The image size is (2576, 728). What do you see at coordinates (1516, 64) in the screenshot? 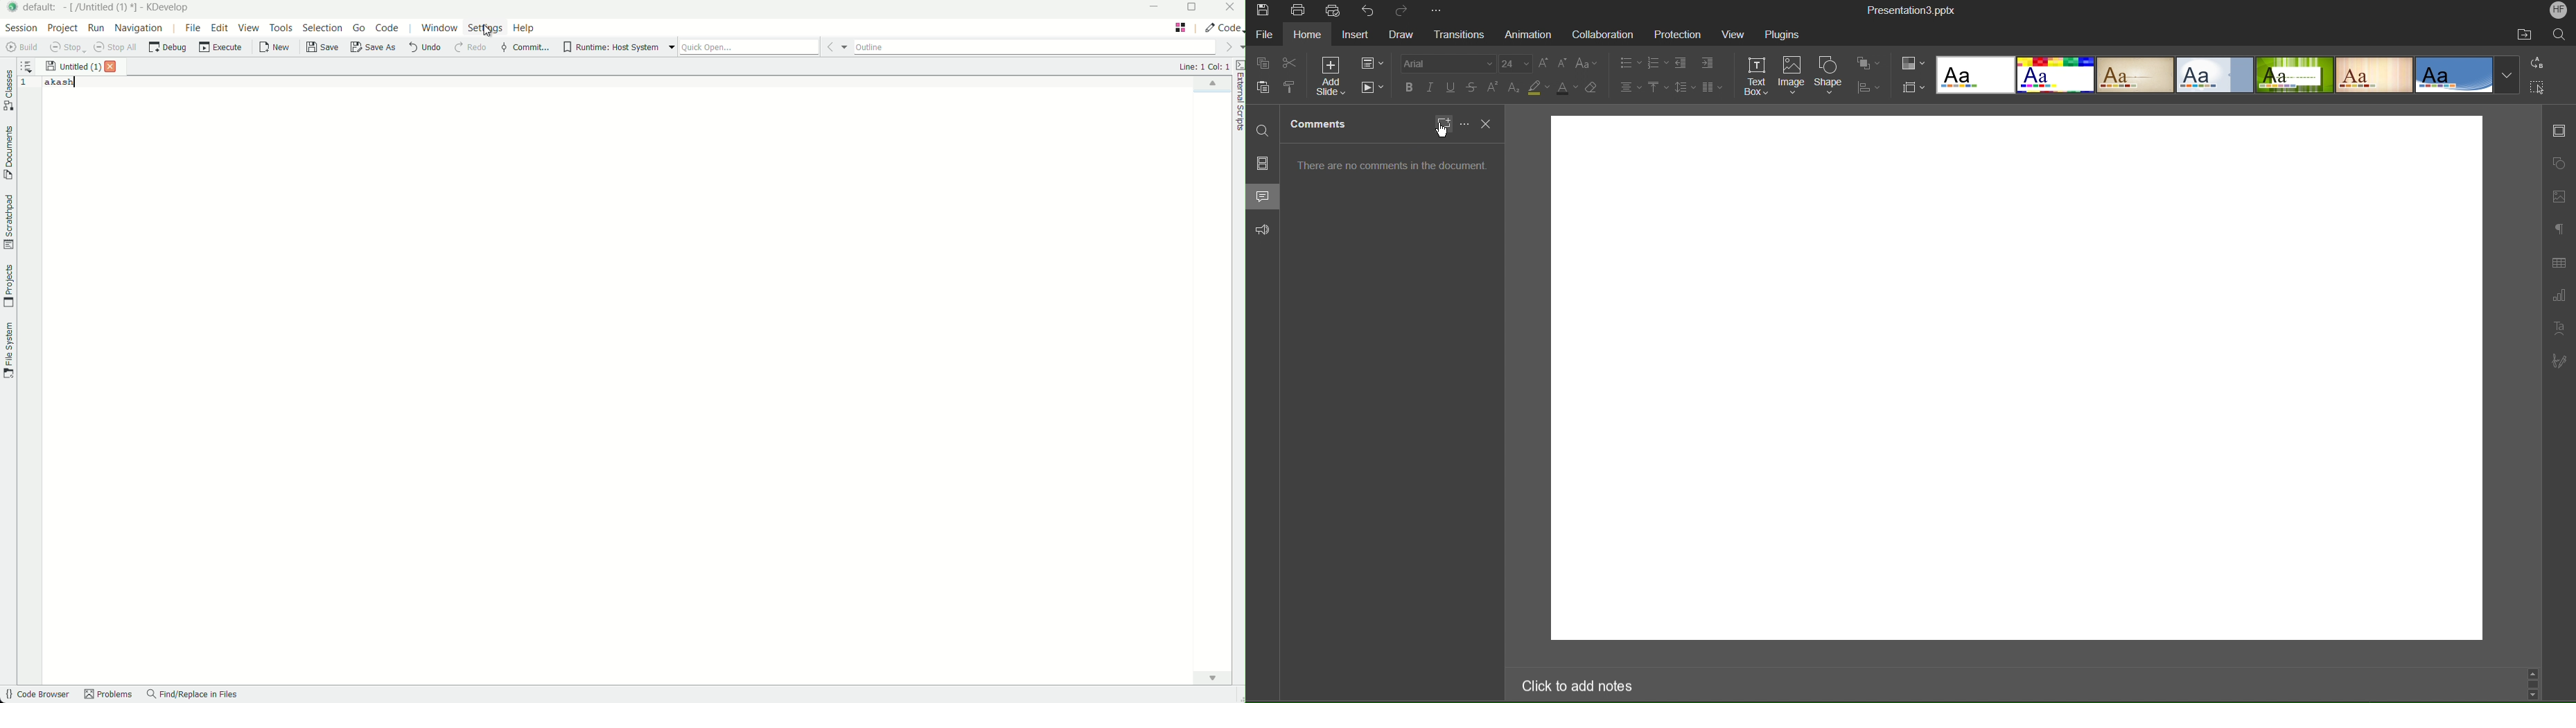
I see `Font Size` at bounding box center [1516, 64].